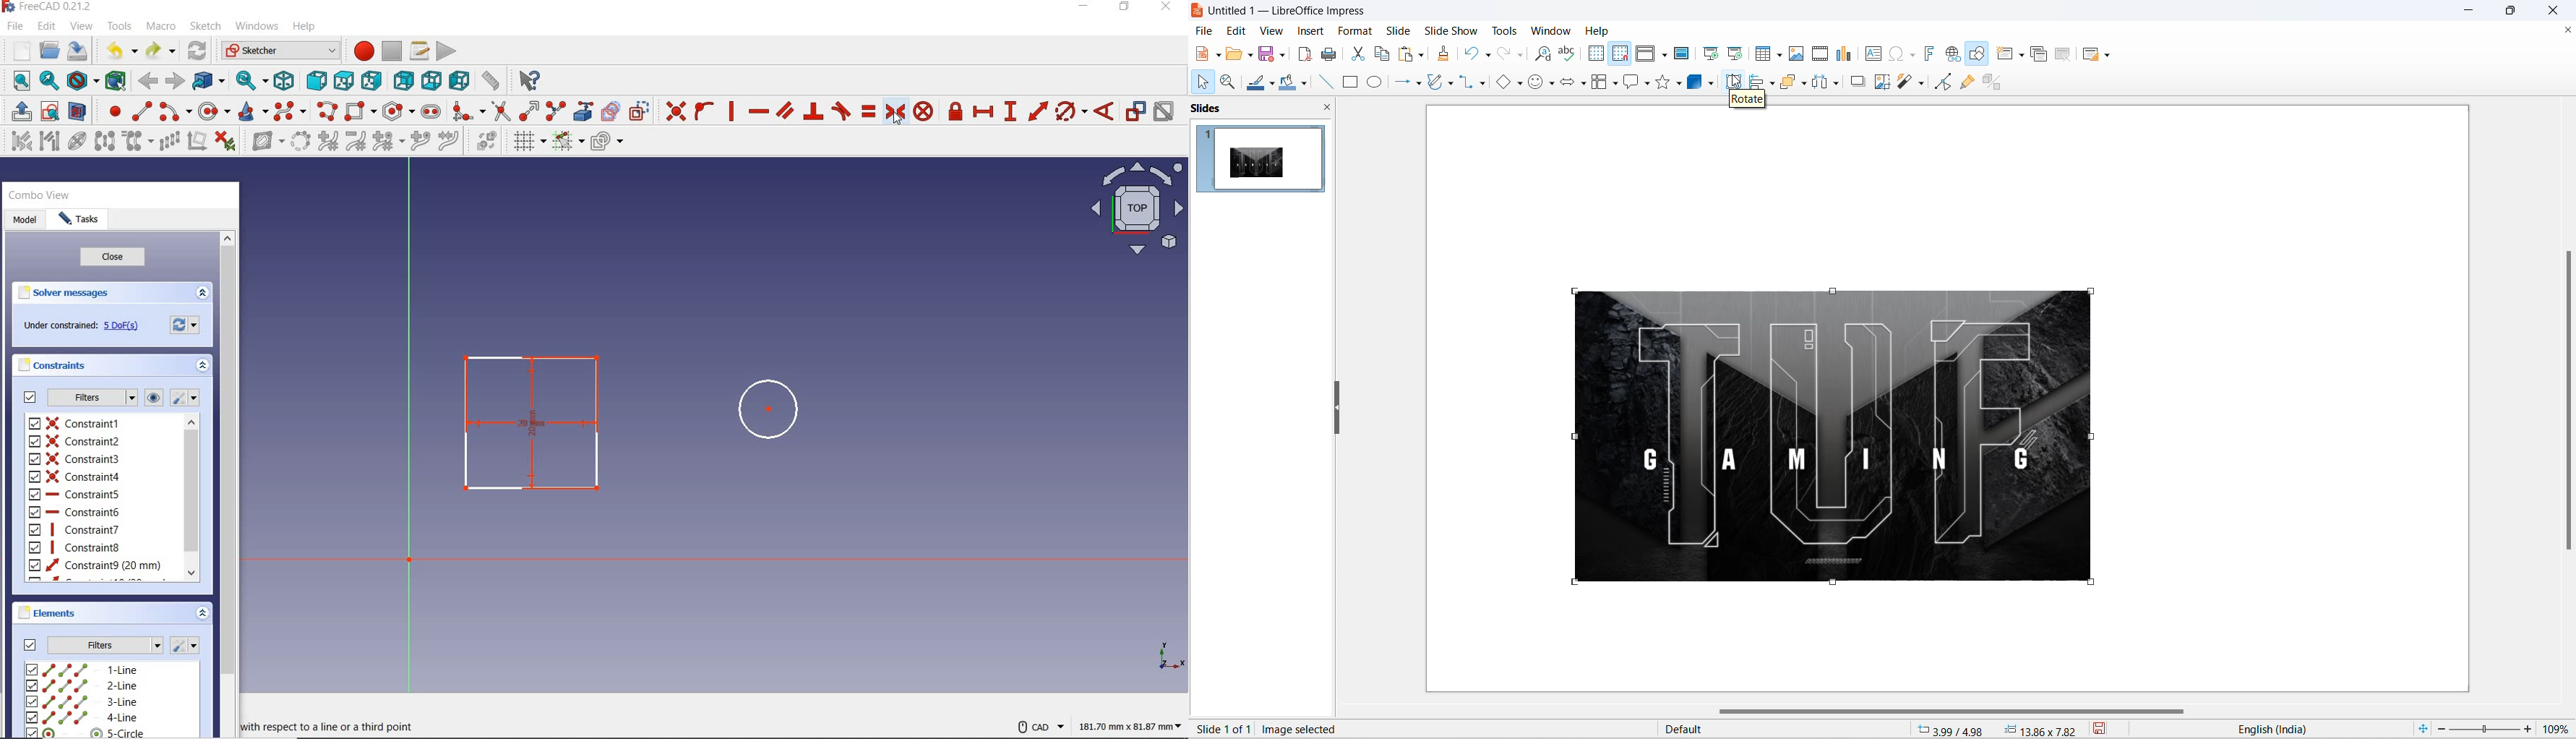  I want to click on solver messages, so click(64, 292).